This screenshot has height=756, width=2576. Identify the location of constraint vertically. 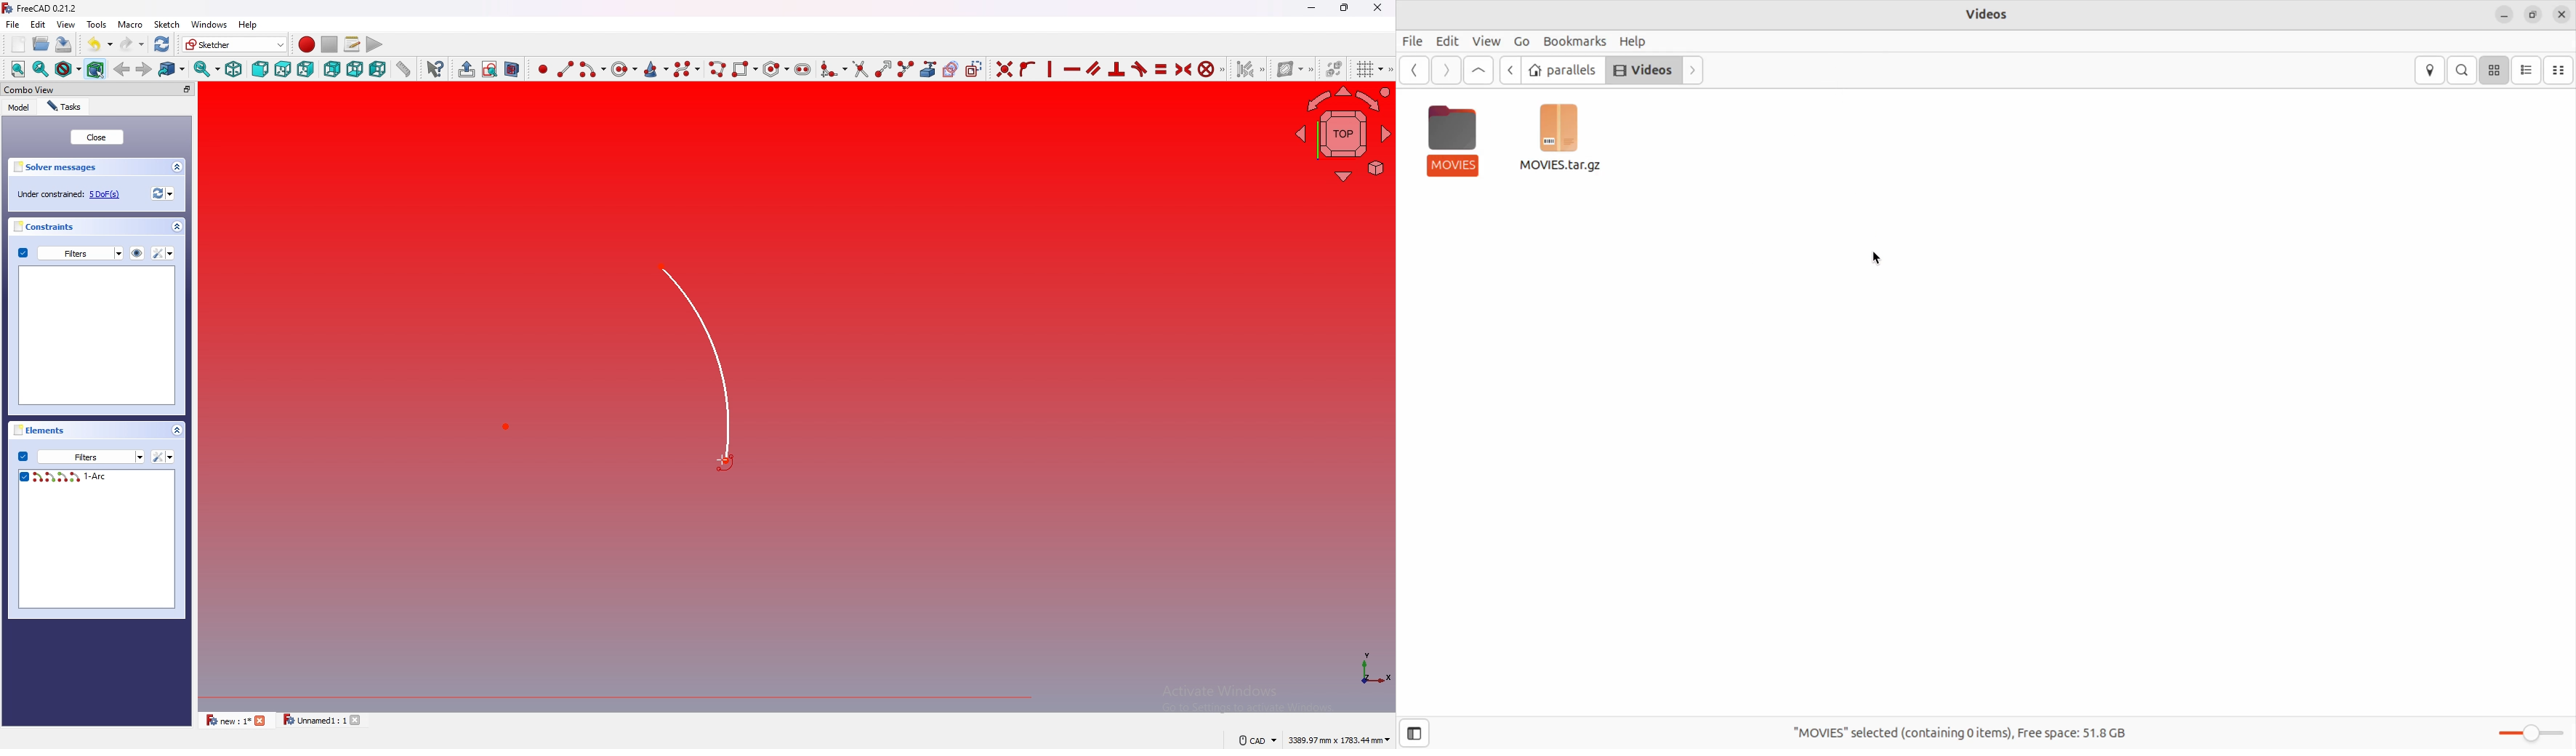
(1051, 68).